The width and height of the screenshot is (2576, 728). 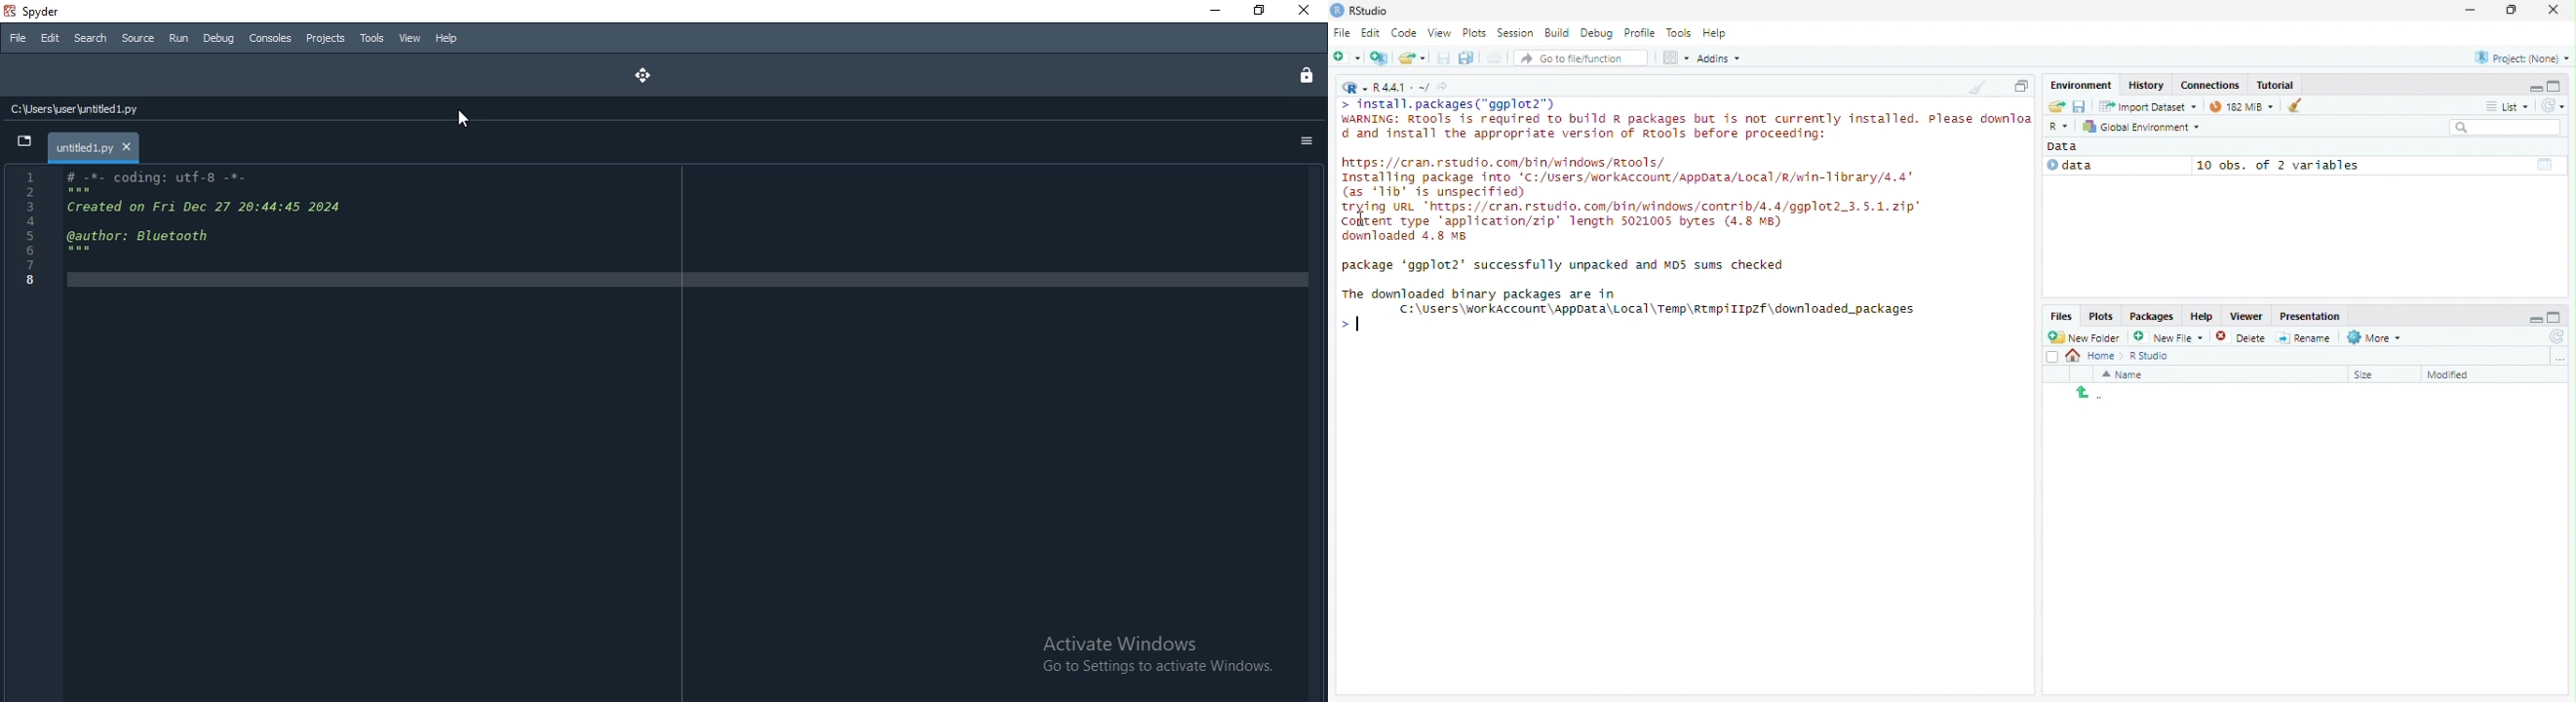 I want to click on Sort by name, so click(x=2128, y=374).